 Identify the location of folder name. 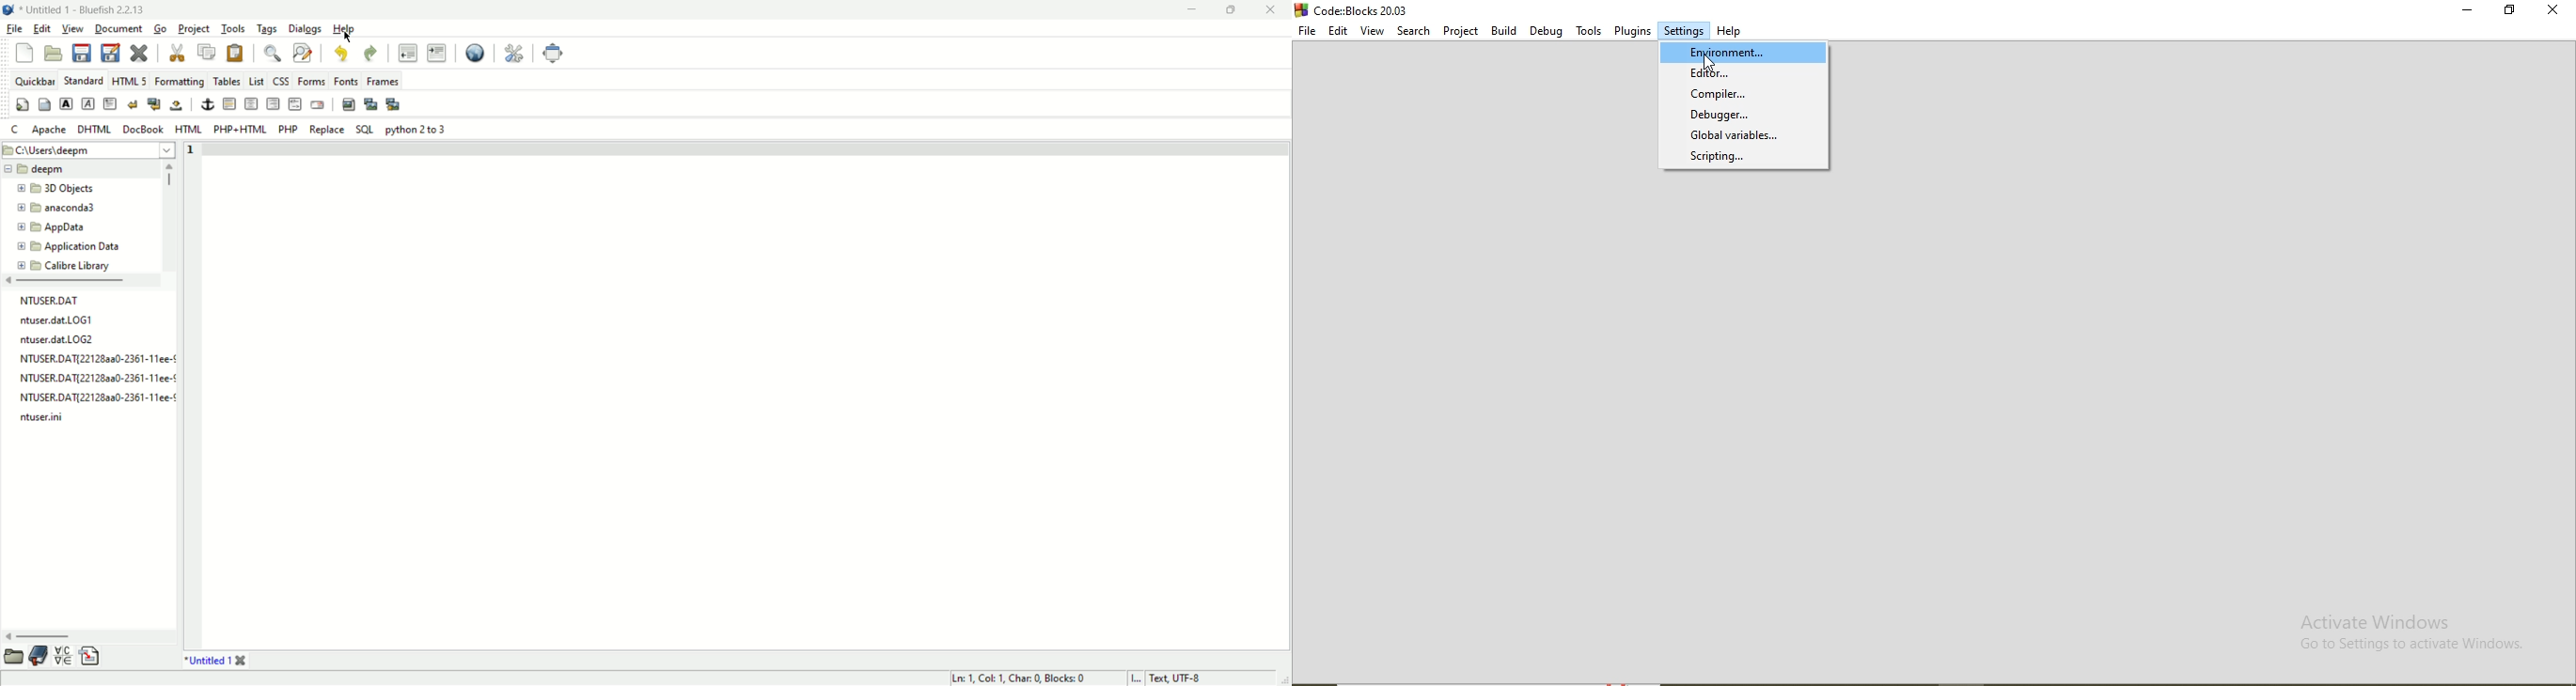
(55, 208).